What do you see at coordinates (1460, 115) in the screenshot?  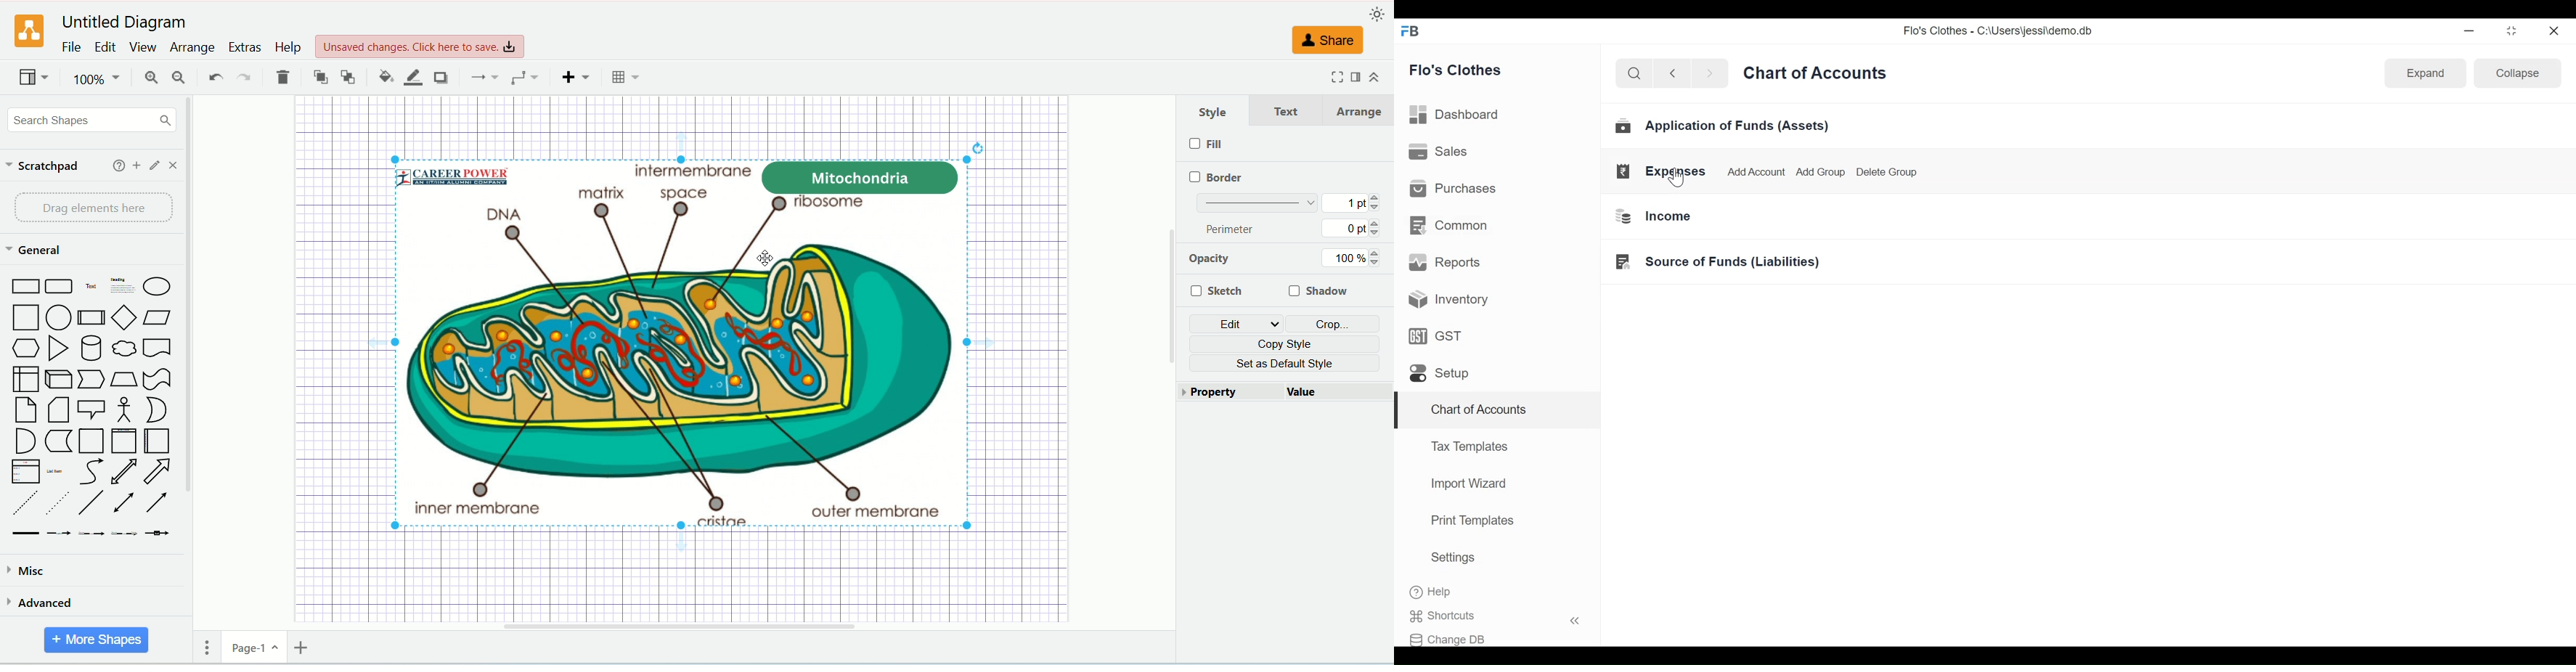 I see `Dashboard` at bounding box center [1460, 115].